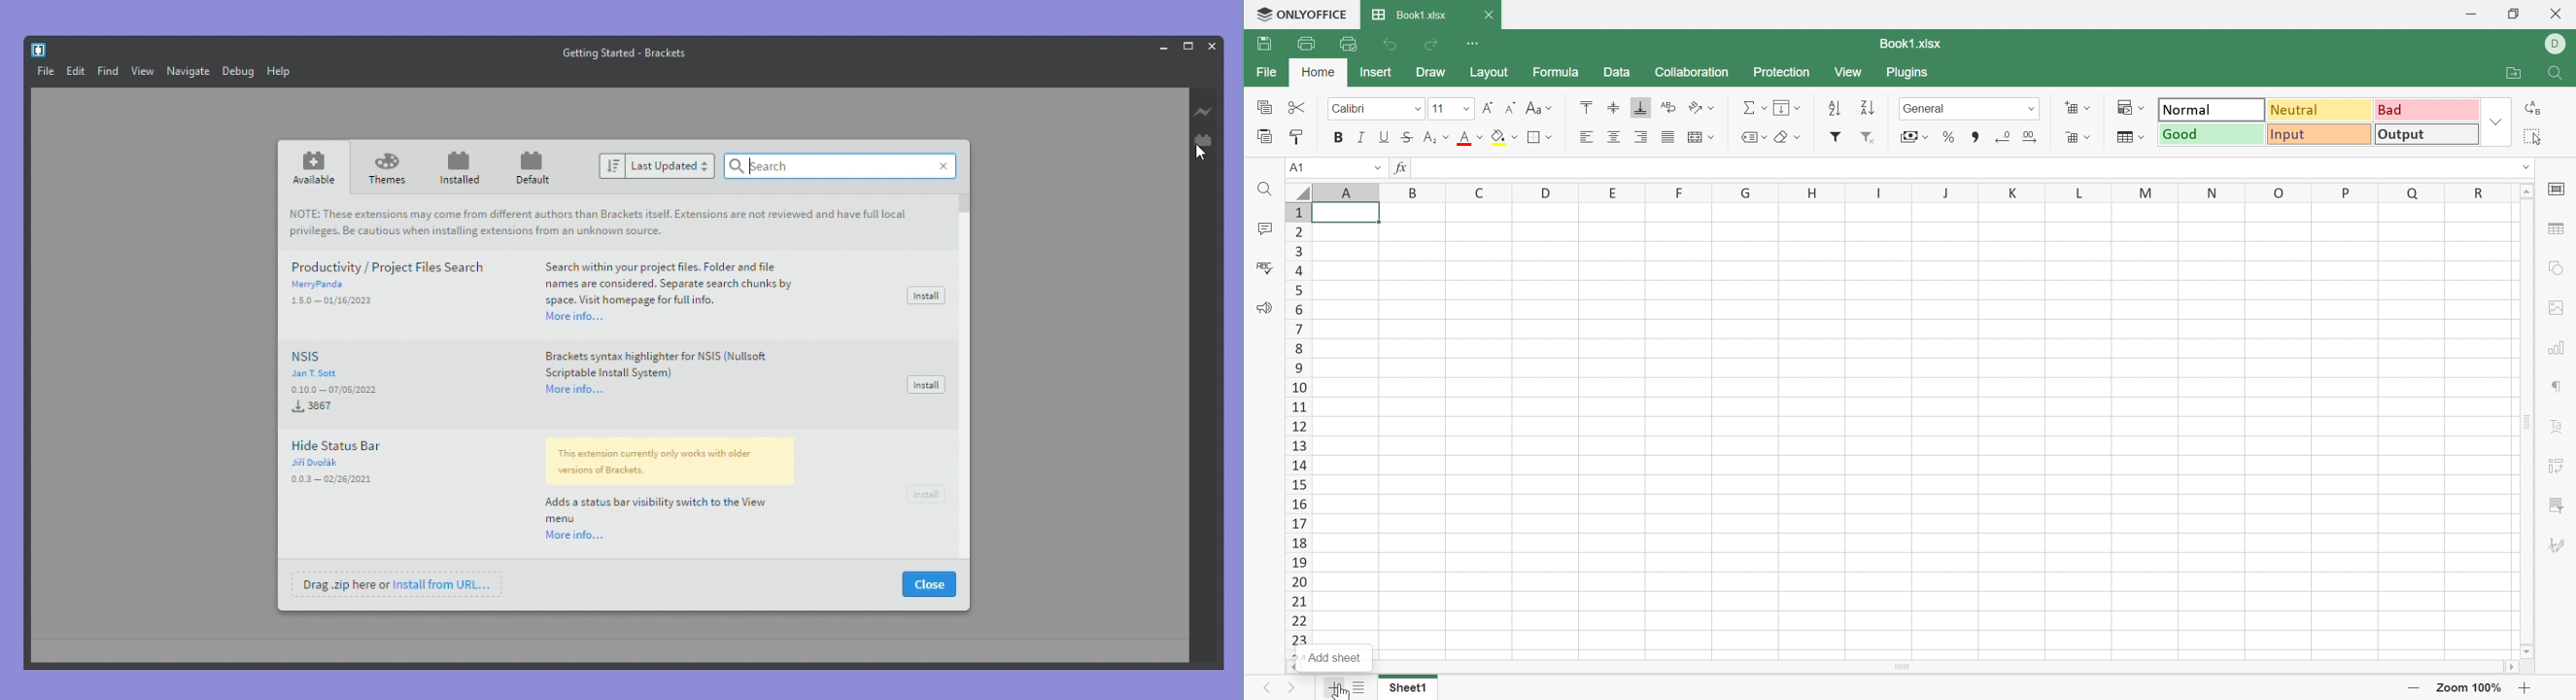 This screenshot has width=2576, height=700. Describe the element at coordinates (2559, 346) in the screenshot. I see `Chart settings` at that location.